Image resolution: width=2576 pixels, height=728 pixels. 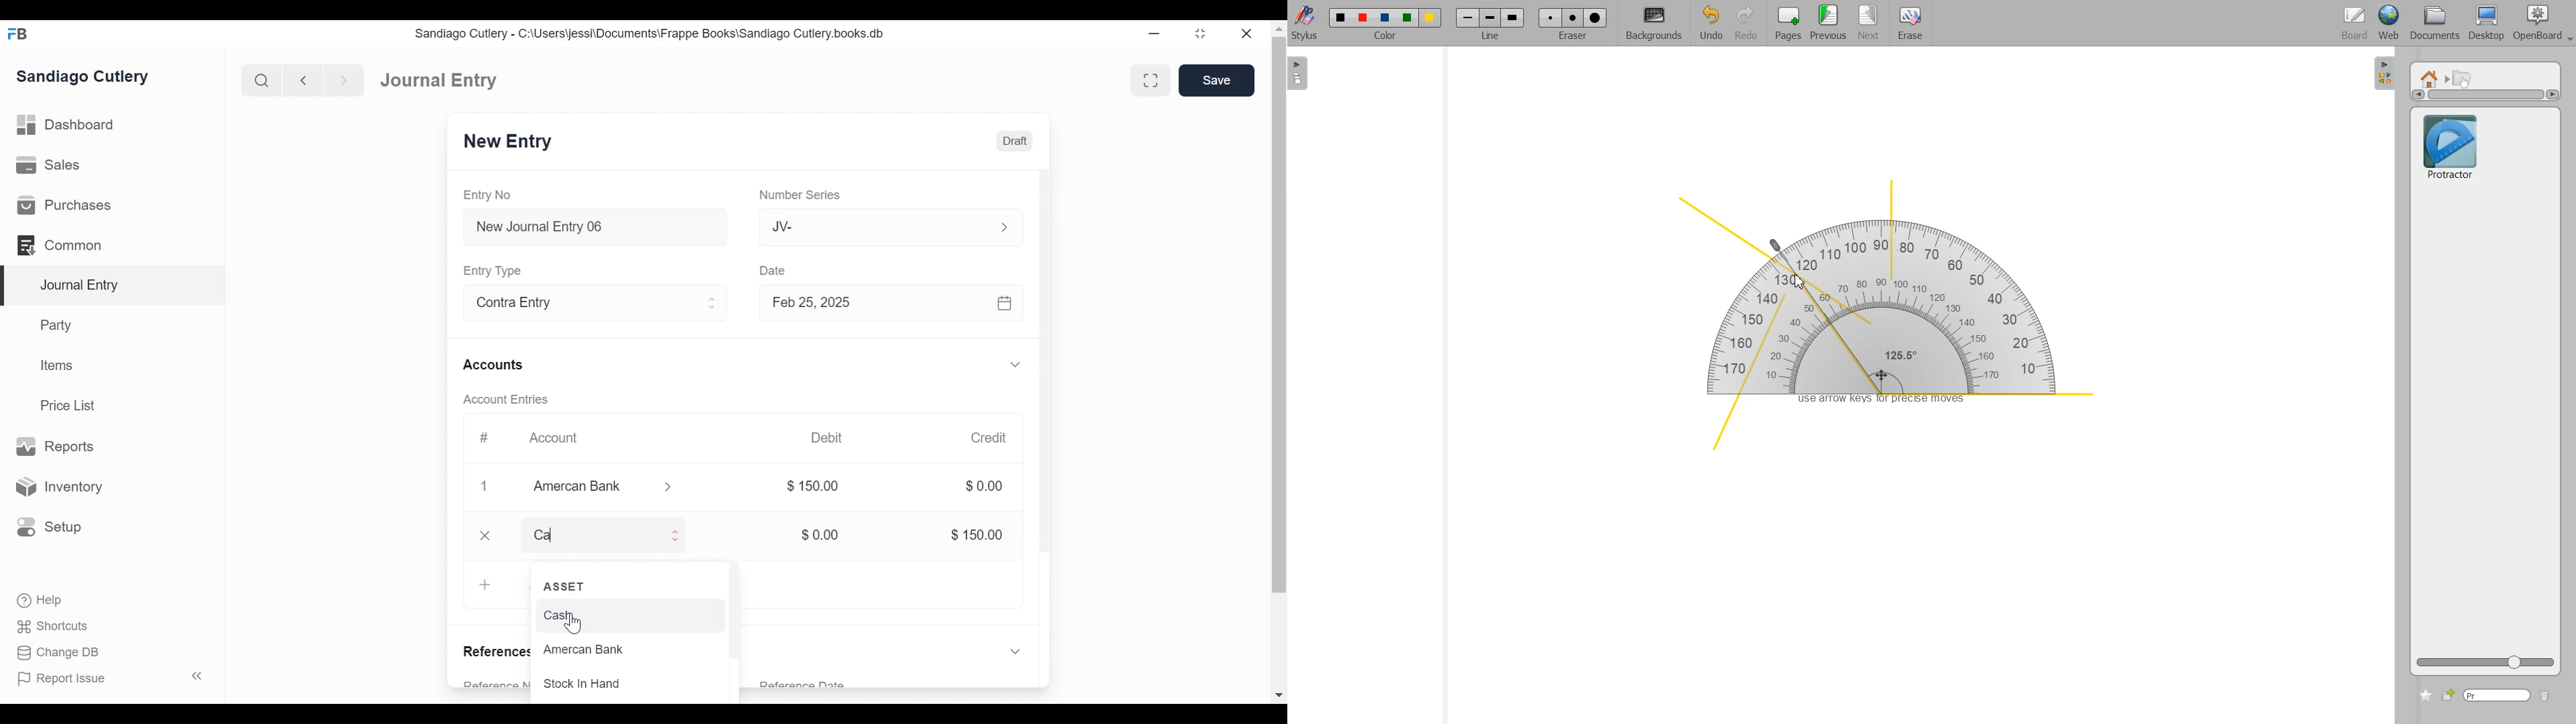 I want to click on Line, so click(x=1490, y=13).